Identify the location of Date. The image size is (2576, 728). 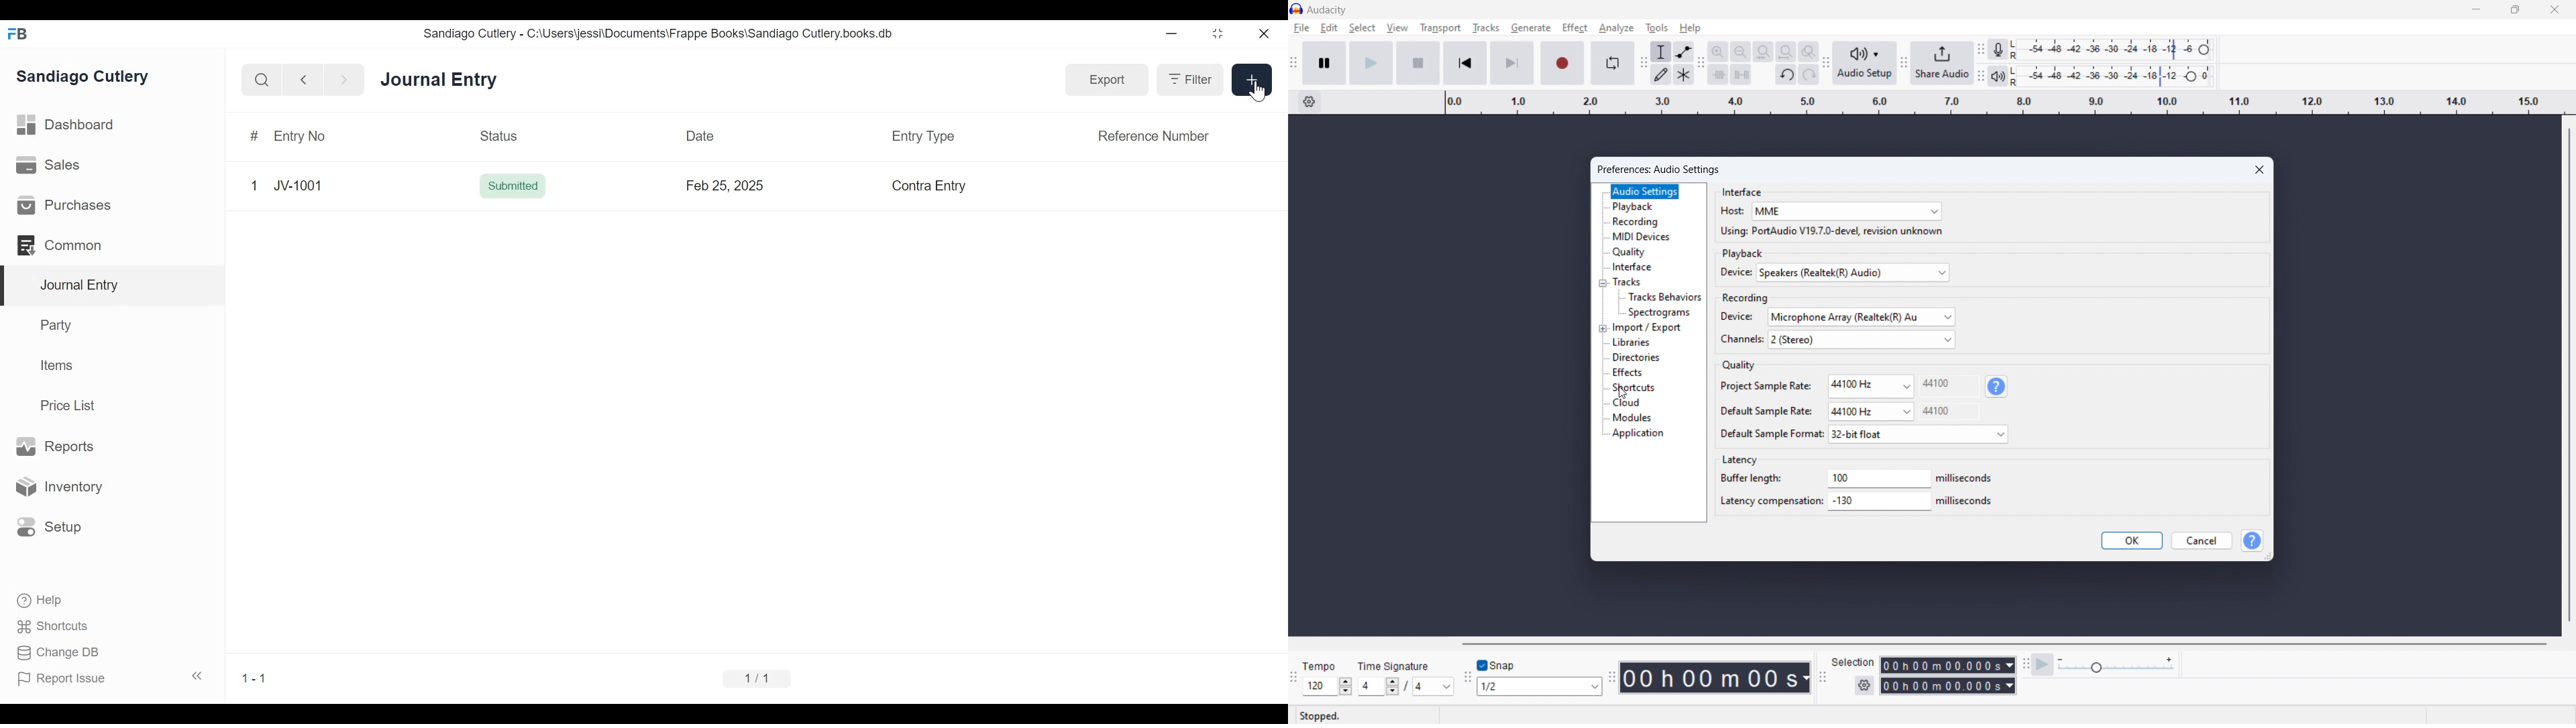
(701, 135).